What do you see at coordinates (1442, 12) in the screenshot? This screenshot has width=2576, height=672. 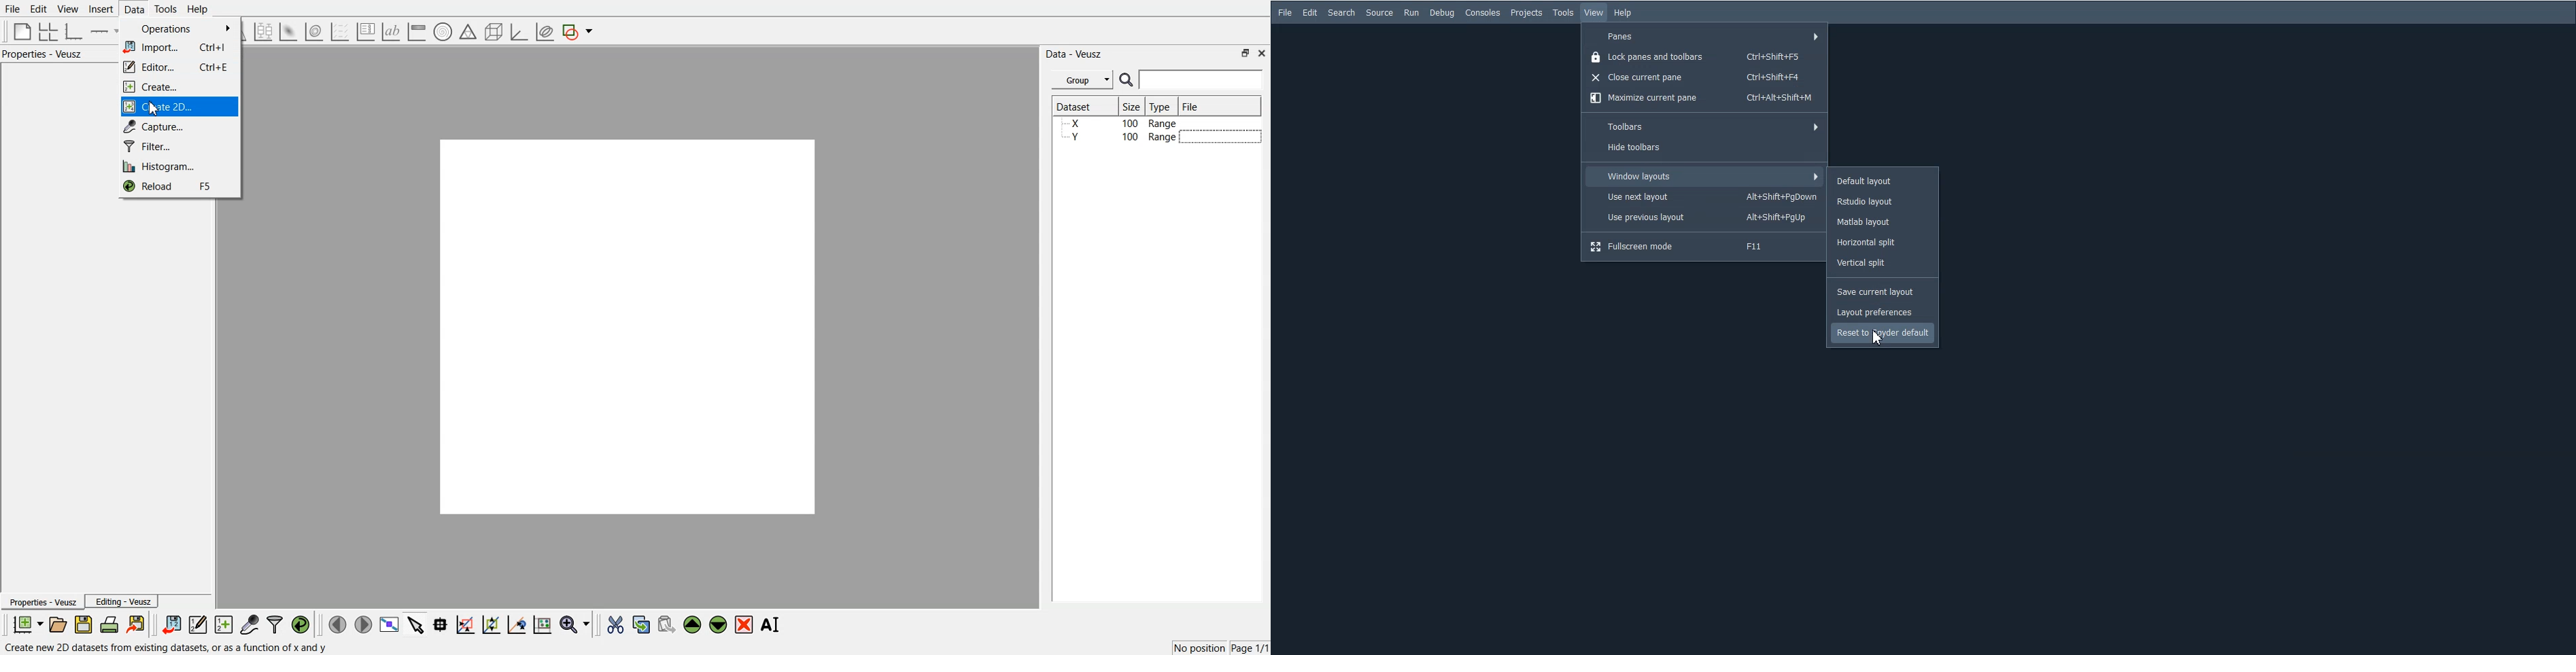 I see `Debug` at bounding box center [1442, 12].